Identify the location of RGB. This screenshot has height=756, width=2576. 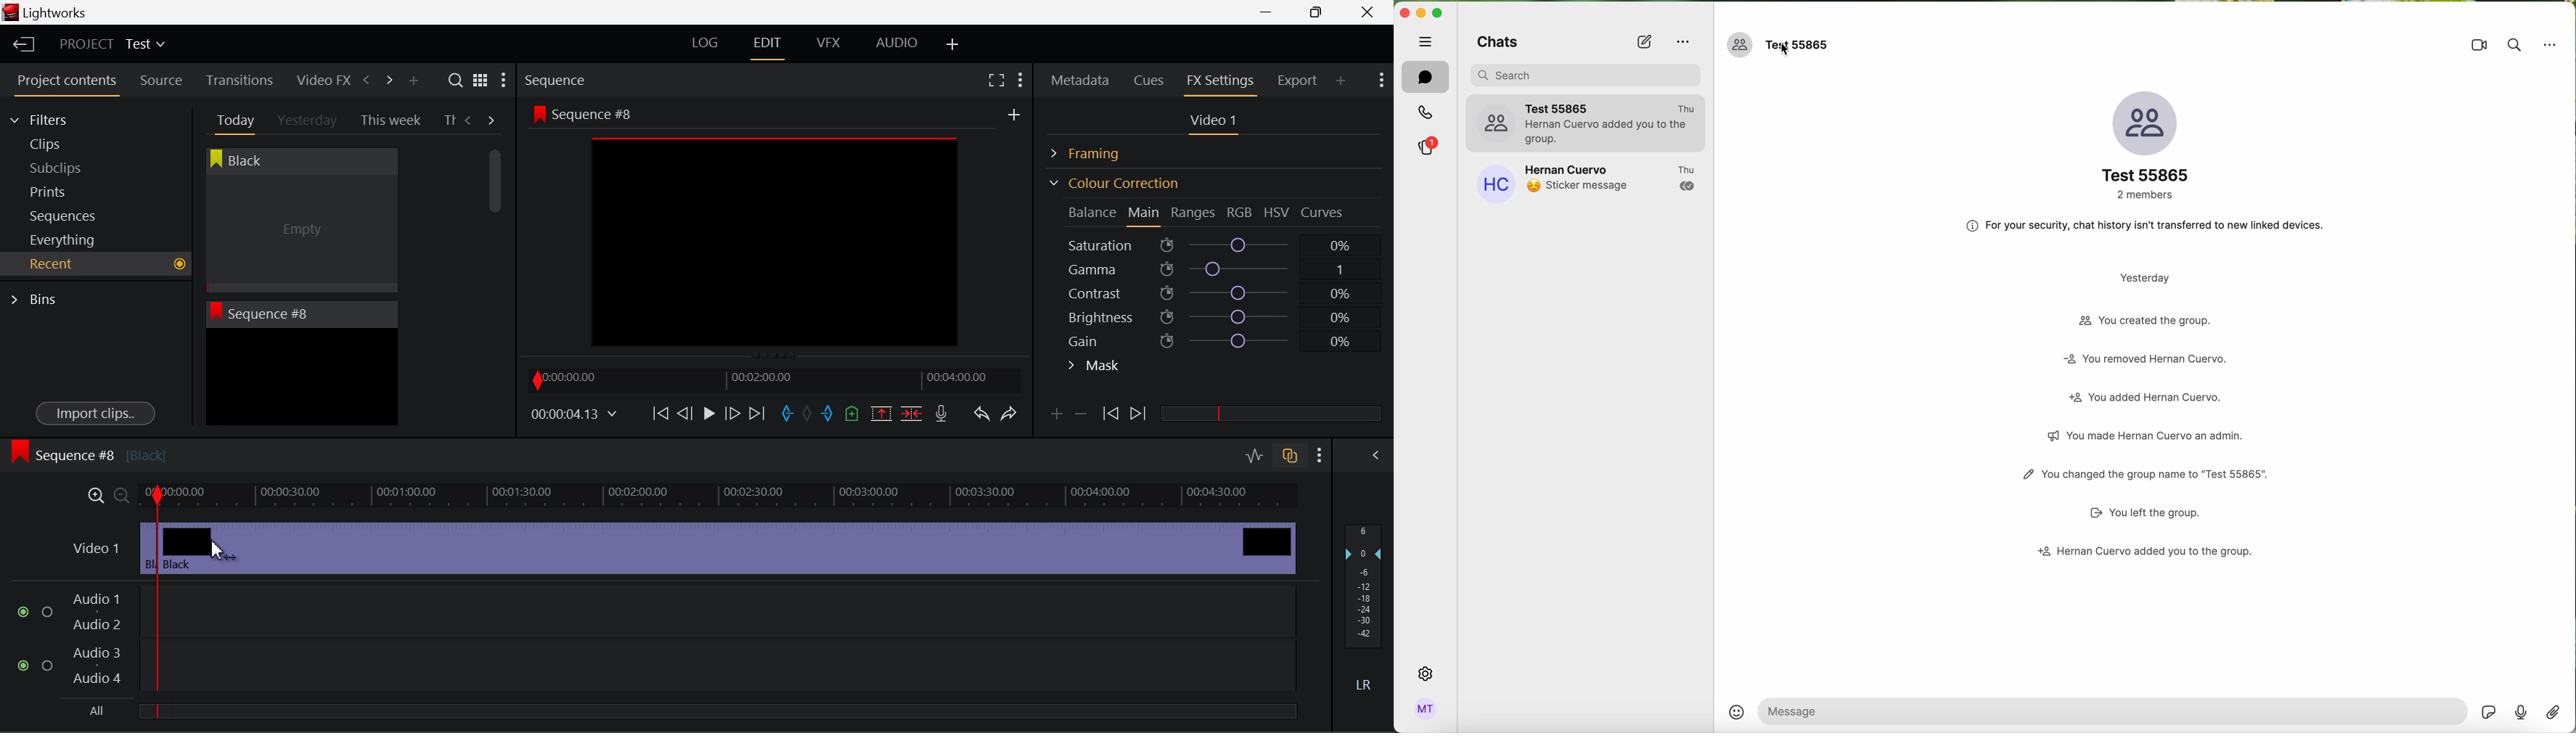
(1240, 213).